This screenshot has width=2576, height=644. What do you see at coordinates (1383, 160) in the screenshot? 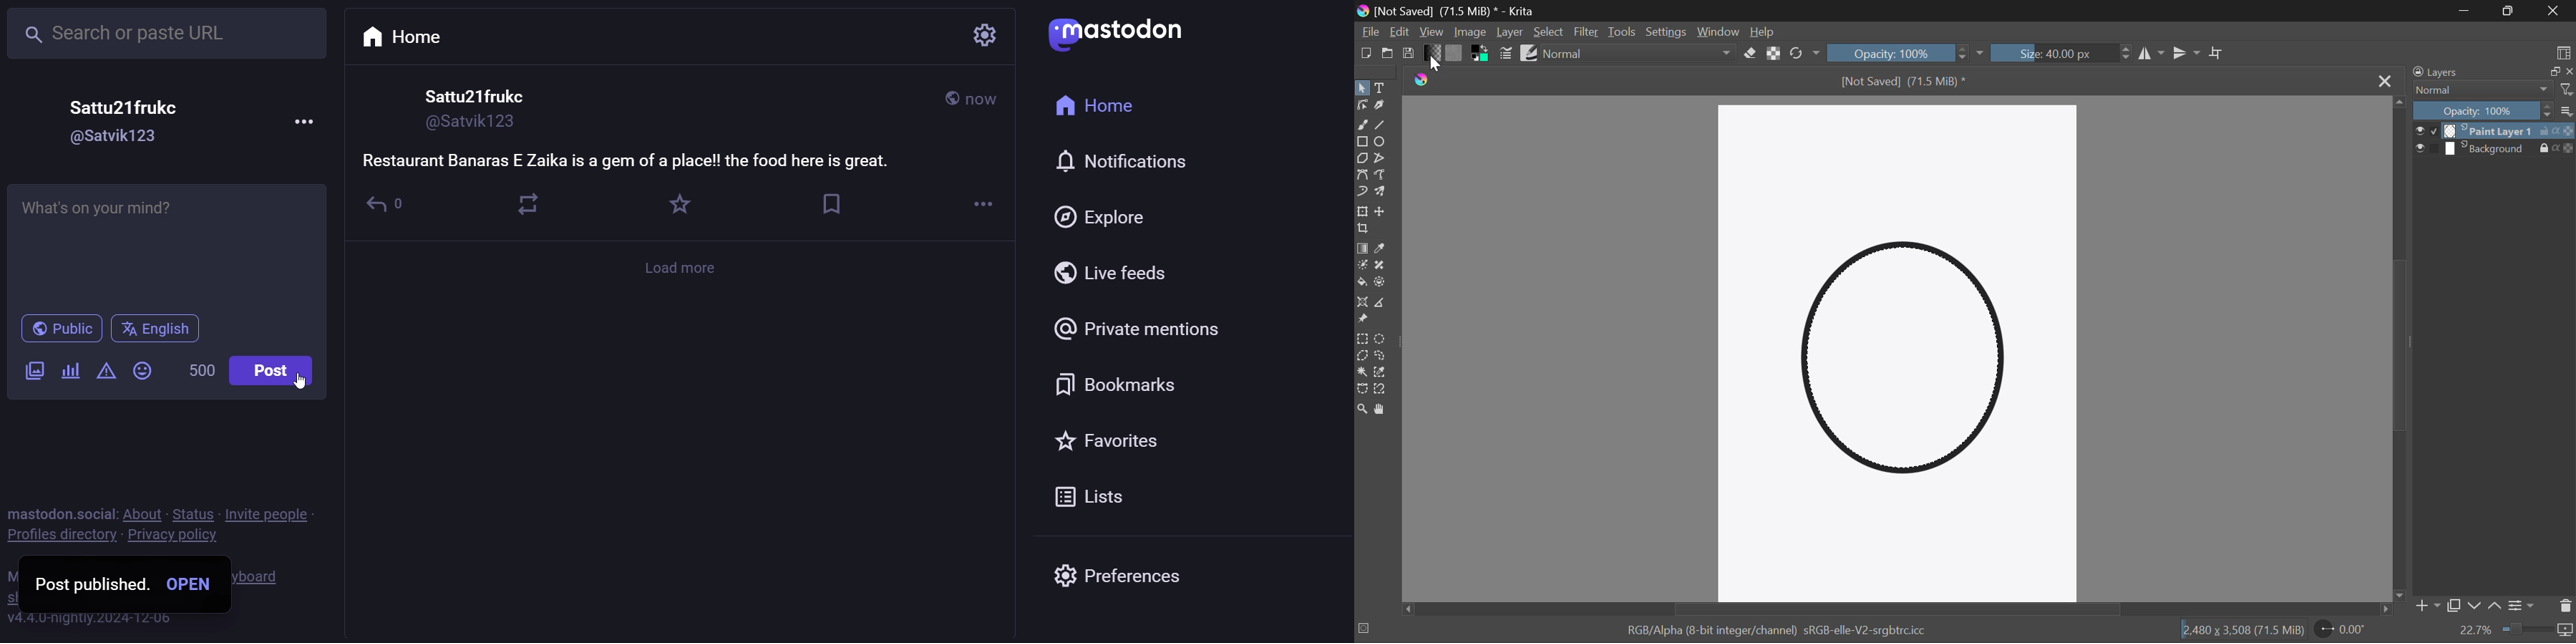
I see `Polyline` at bounding box center [1383, 160].